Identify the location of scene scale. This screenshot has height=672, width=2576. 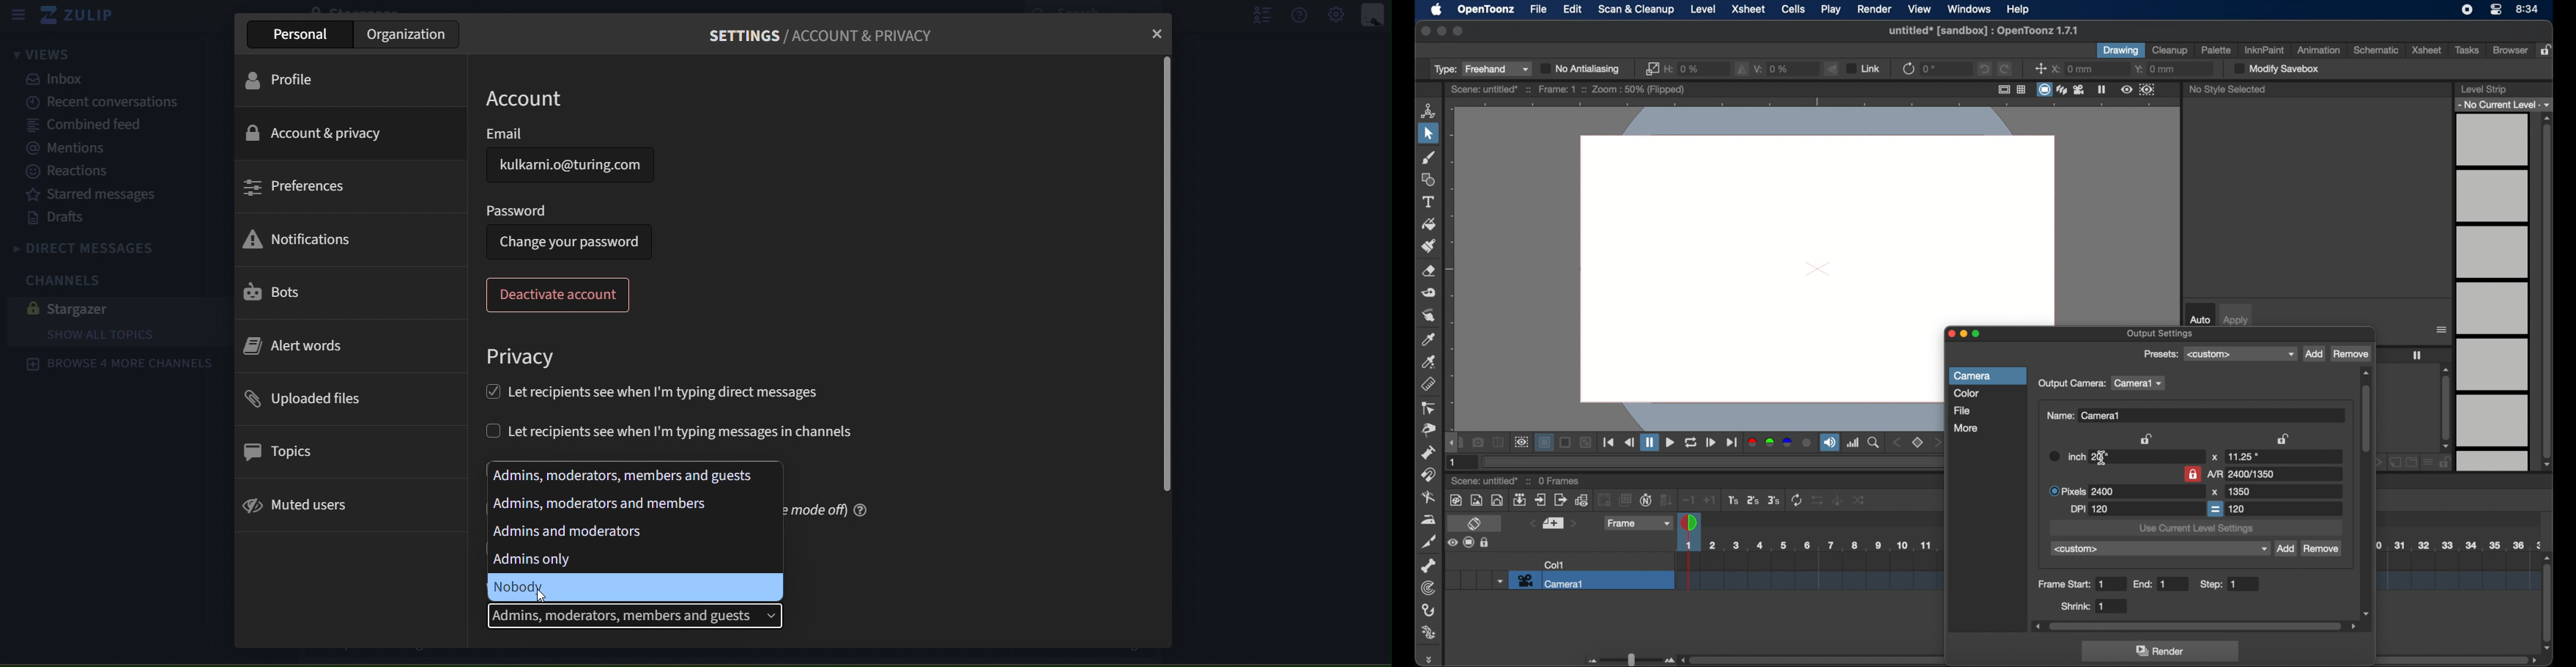
(2459, 544).